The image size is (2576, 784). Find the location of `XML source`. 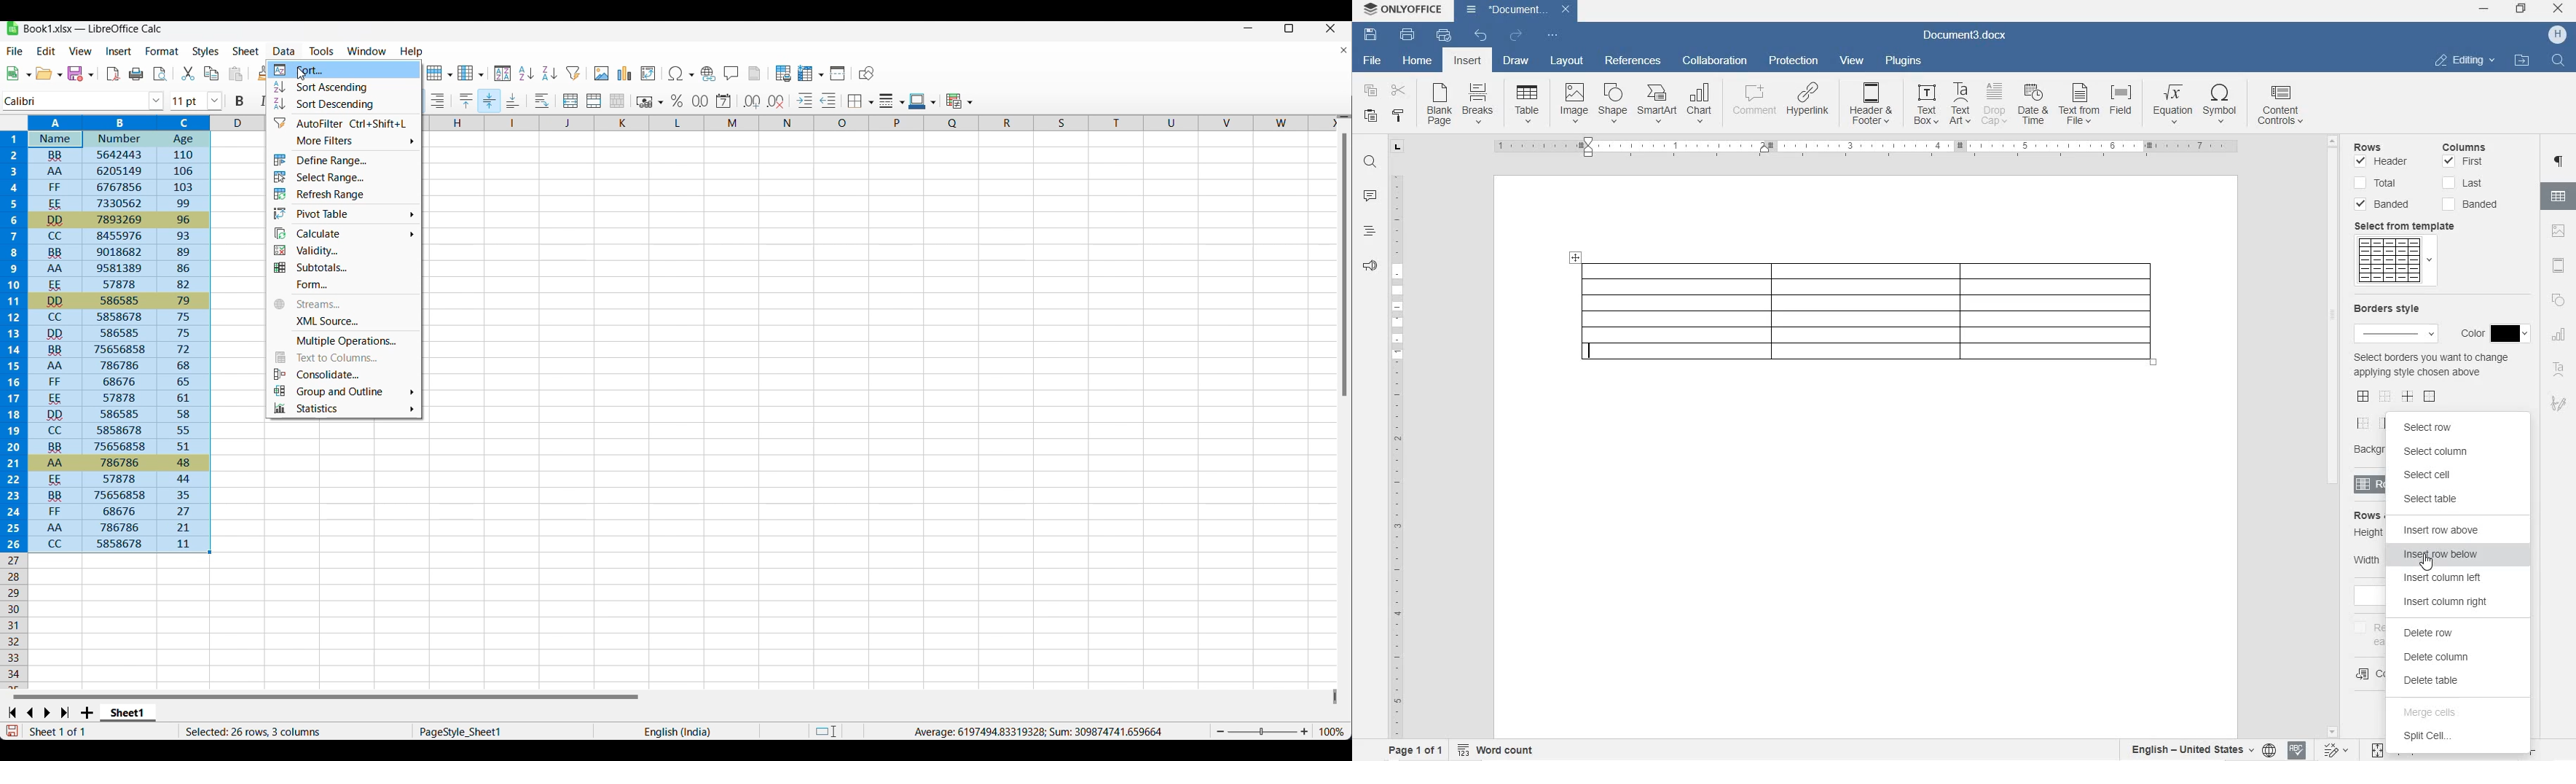

XML source is located at coordinates (344, 321).